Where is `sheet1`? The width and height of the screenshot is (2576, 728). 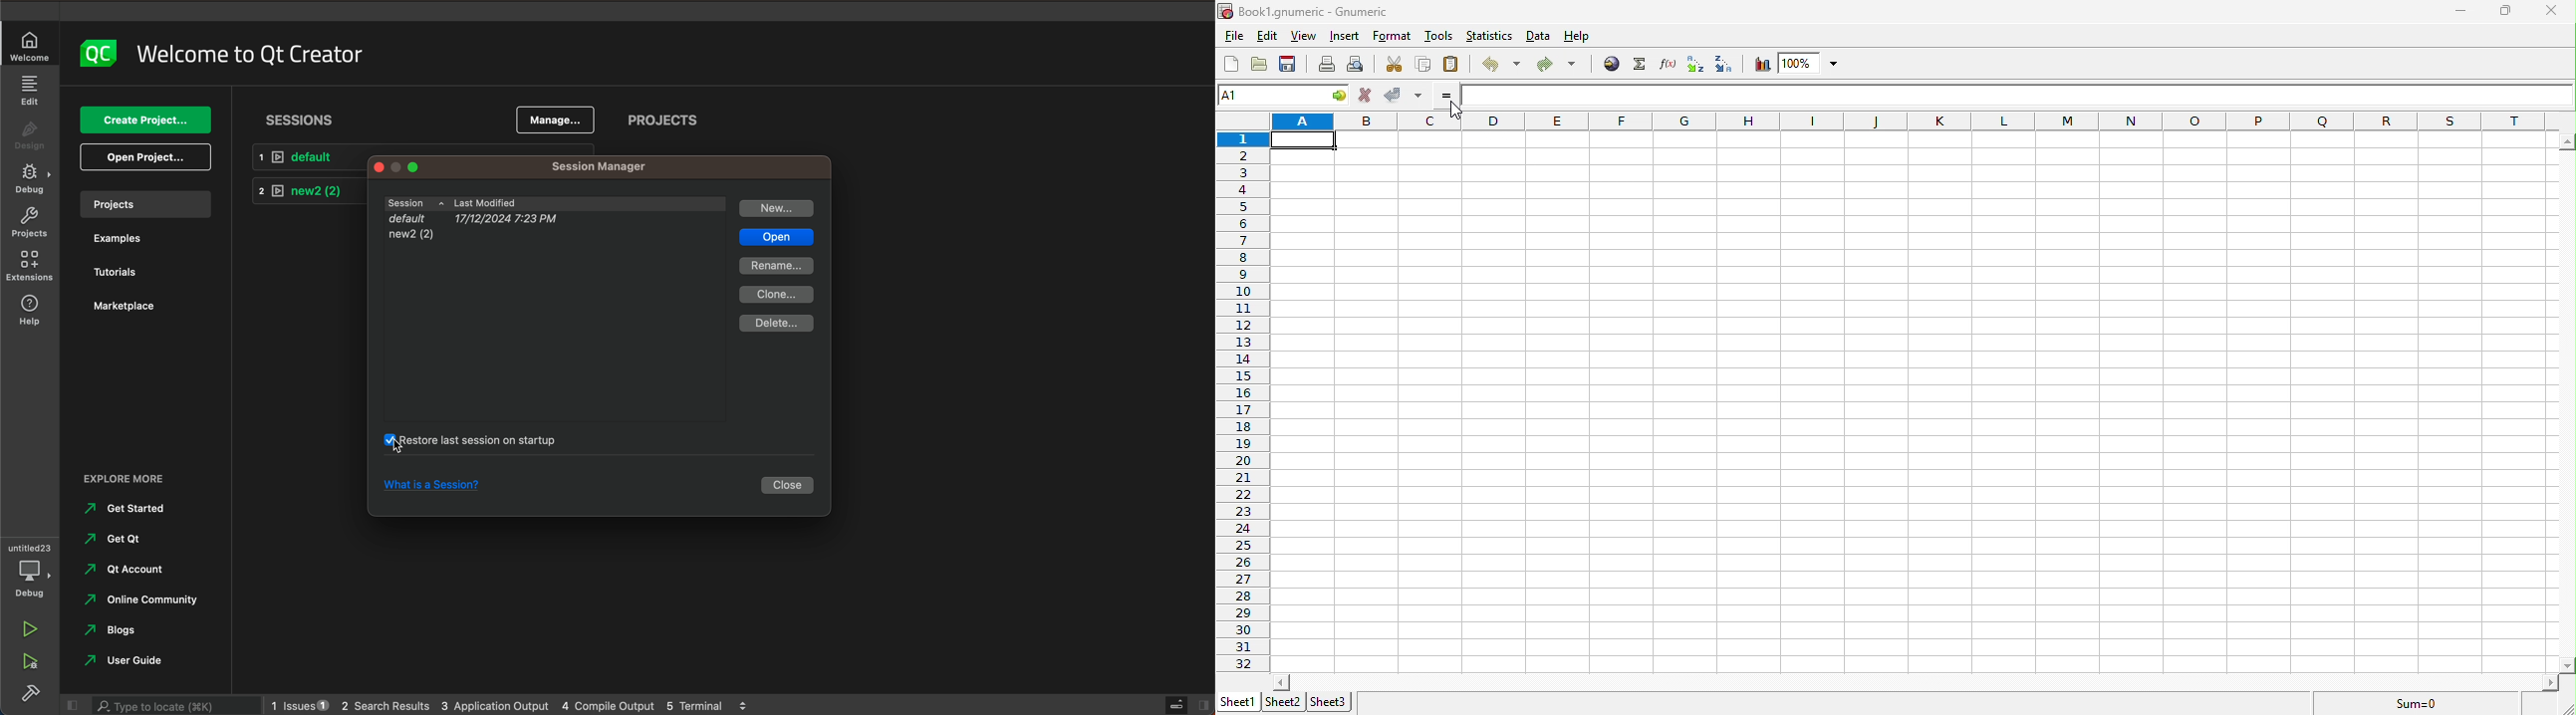
sheet1 is located at coordinates (1241, 702).